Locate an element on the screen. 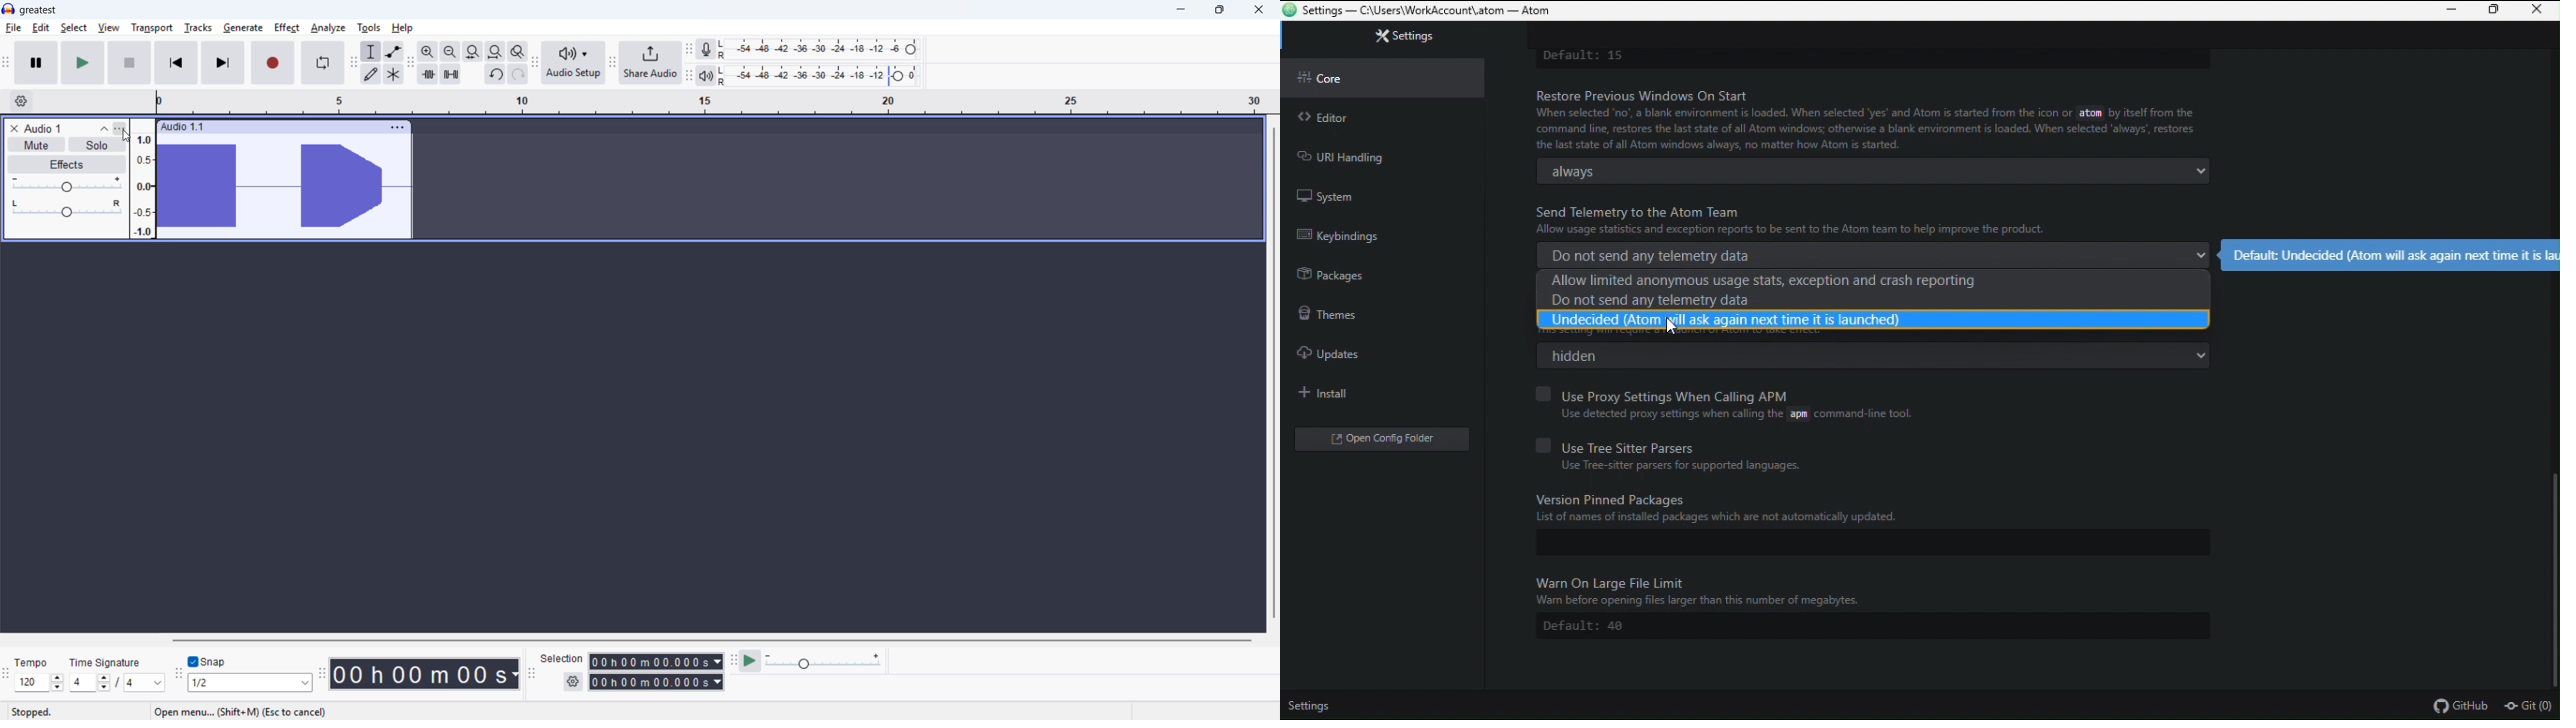 This screenshot has height=728, width=2576. Enable looping  is located at coordinates (322, 63).